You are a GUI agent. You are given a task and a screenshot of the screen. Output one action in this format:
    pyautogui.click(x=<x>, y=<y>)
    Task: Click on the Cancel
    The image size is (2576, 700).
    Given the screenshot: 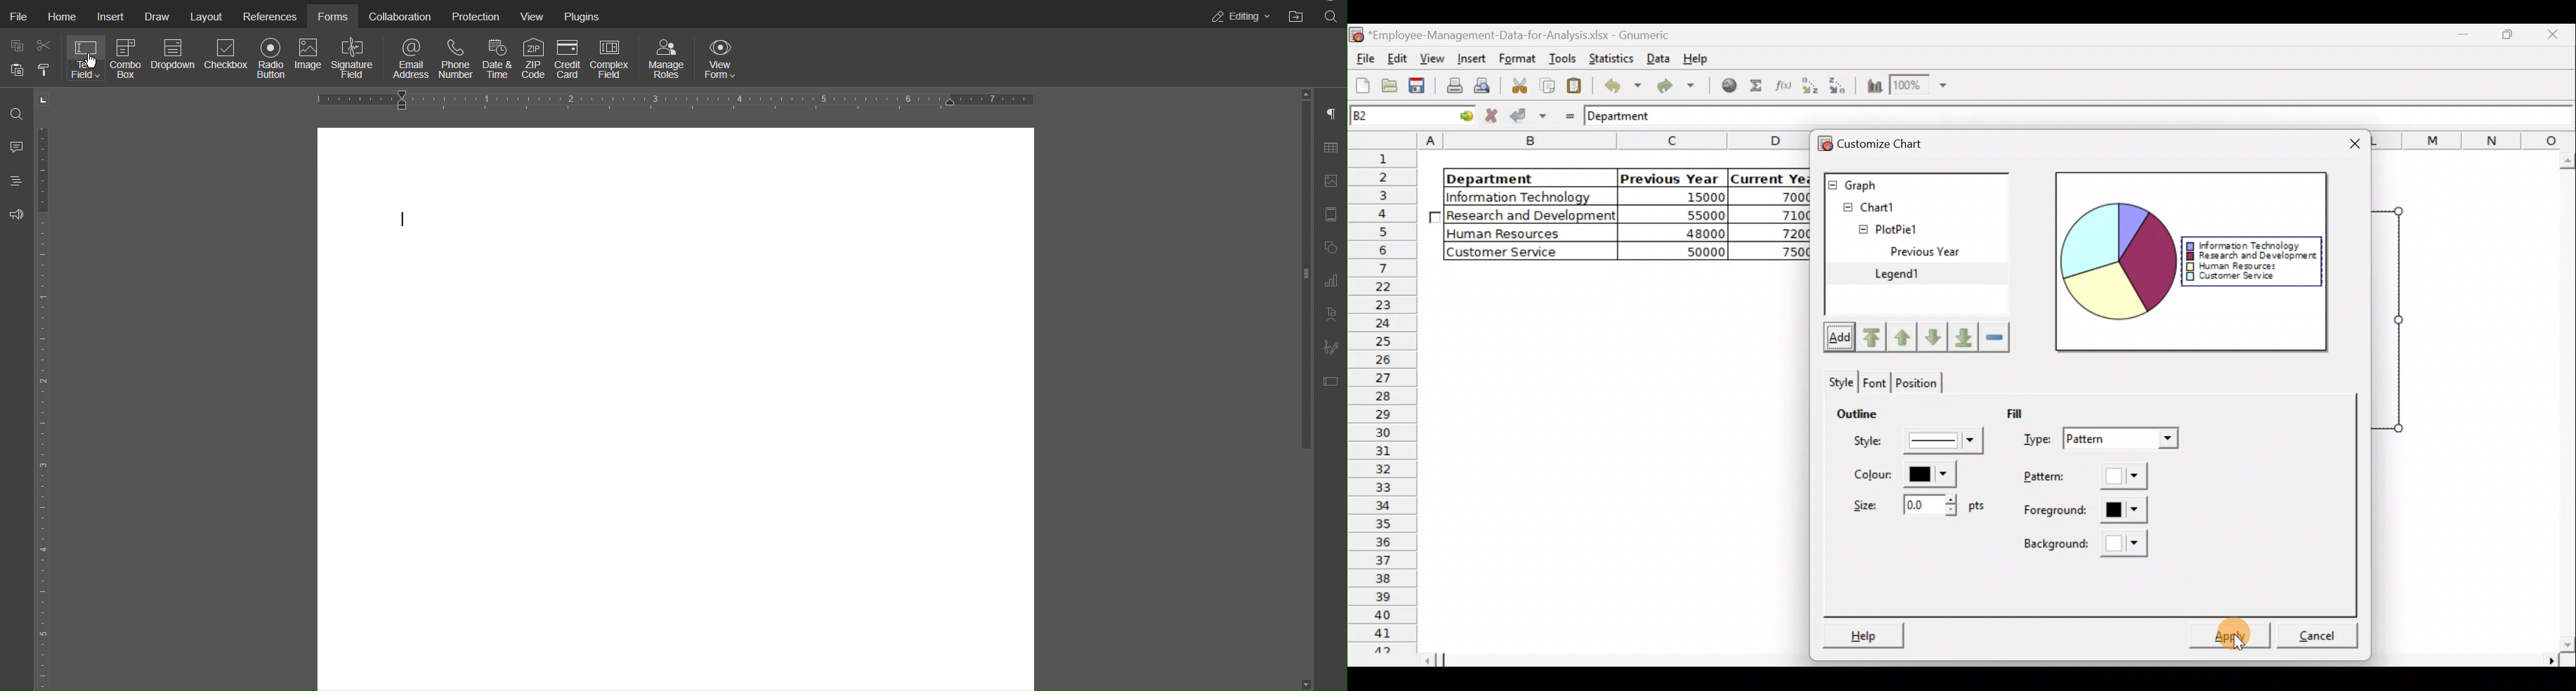 What is the action you would take?
    pyautogui.click(x=2319, y=630)
    